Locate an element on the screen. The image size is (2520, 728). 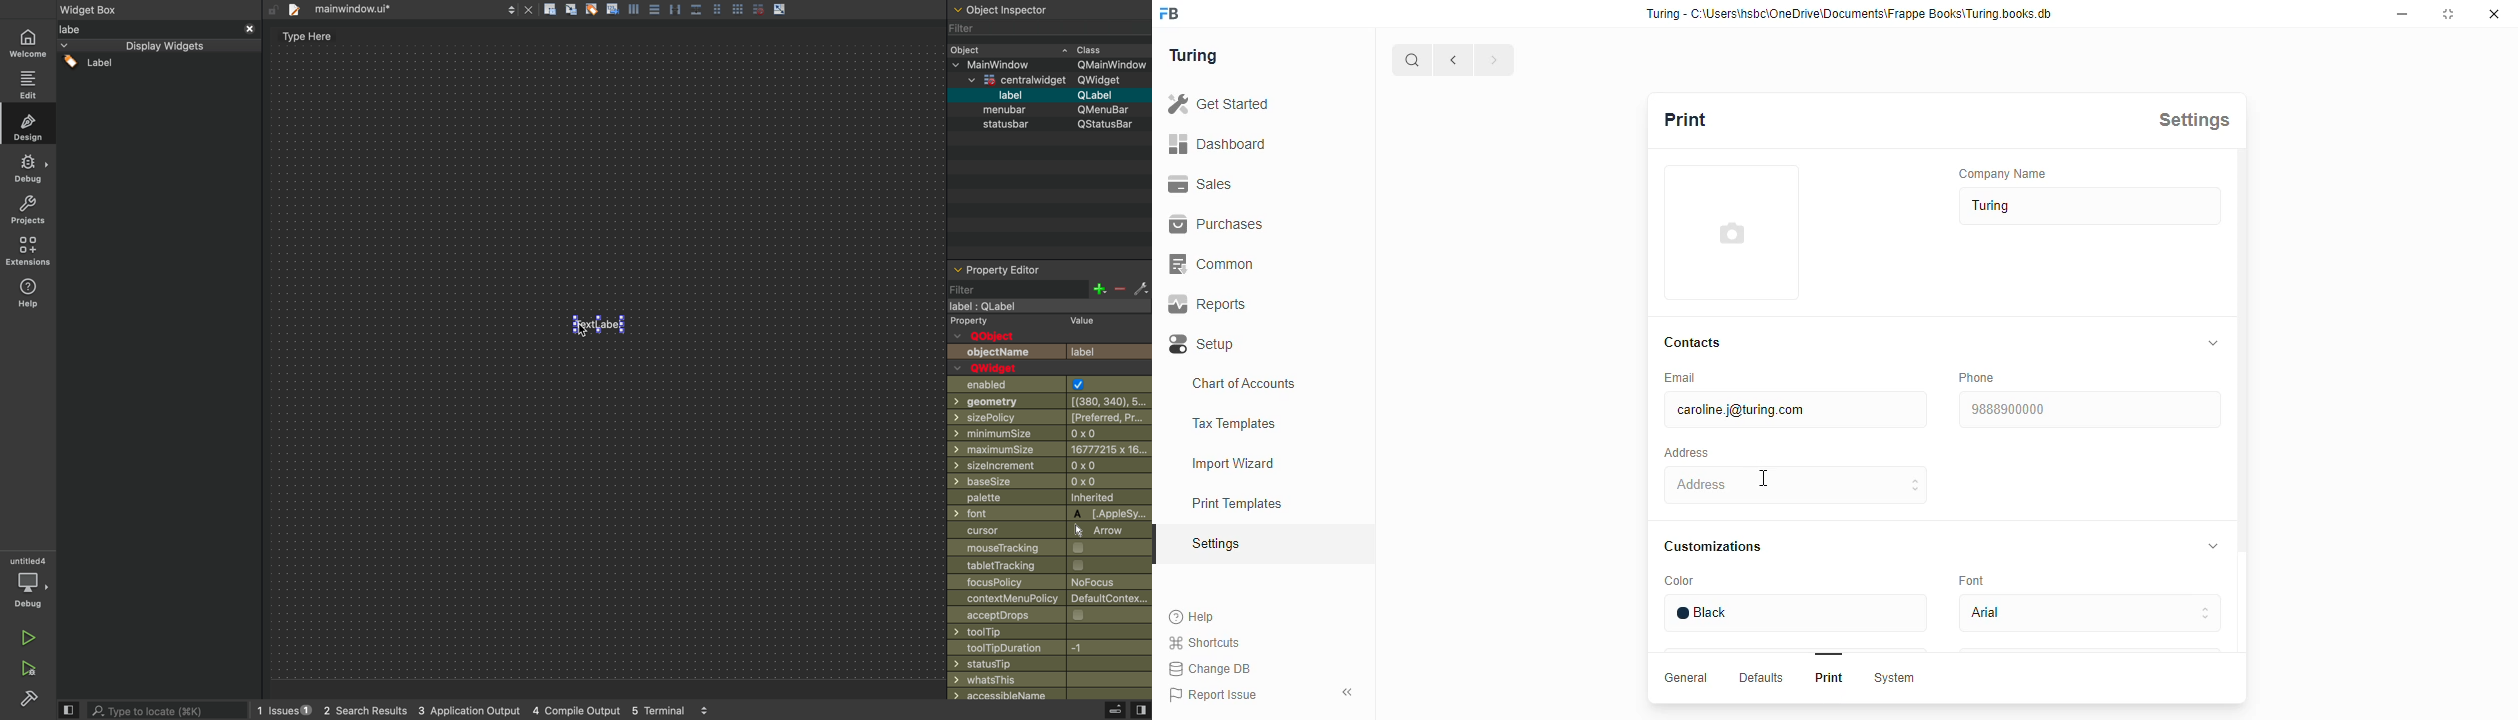
phone is located at coordinates (1978, 377).